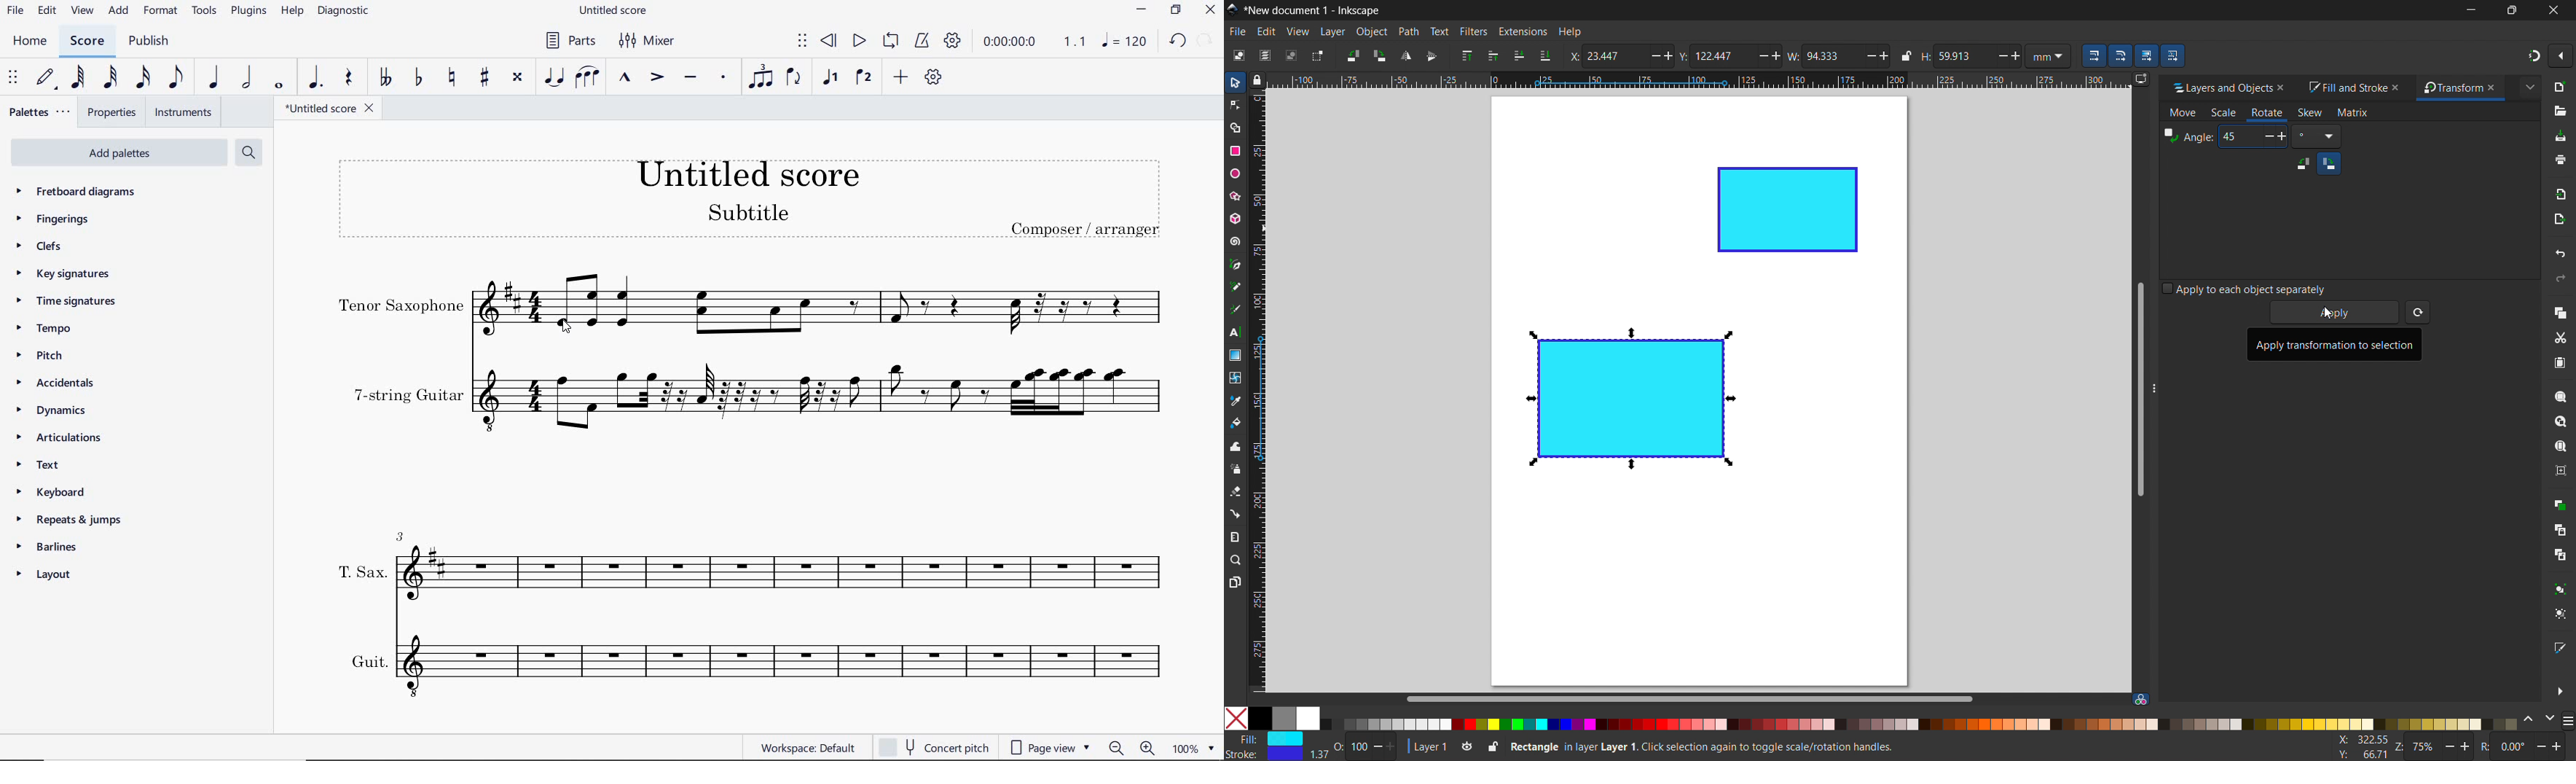 The width and height of the screenshot is (2576, 784). Describe the element at coordinates (1125, 42) in the screenshot. I see `NOTE` at that location.